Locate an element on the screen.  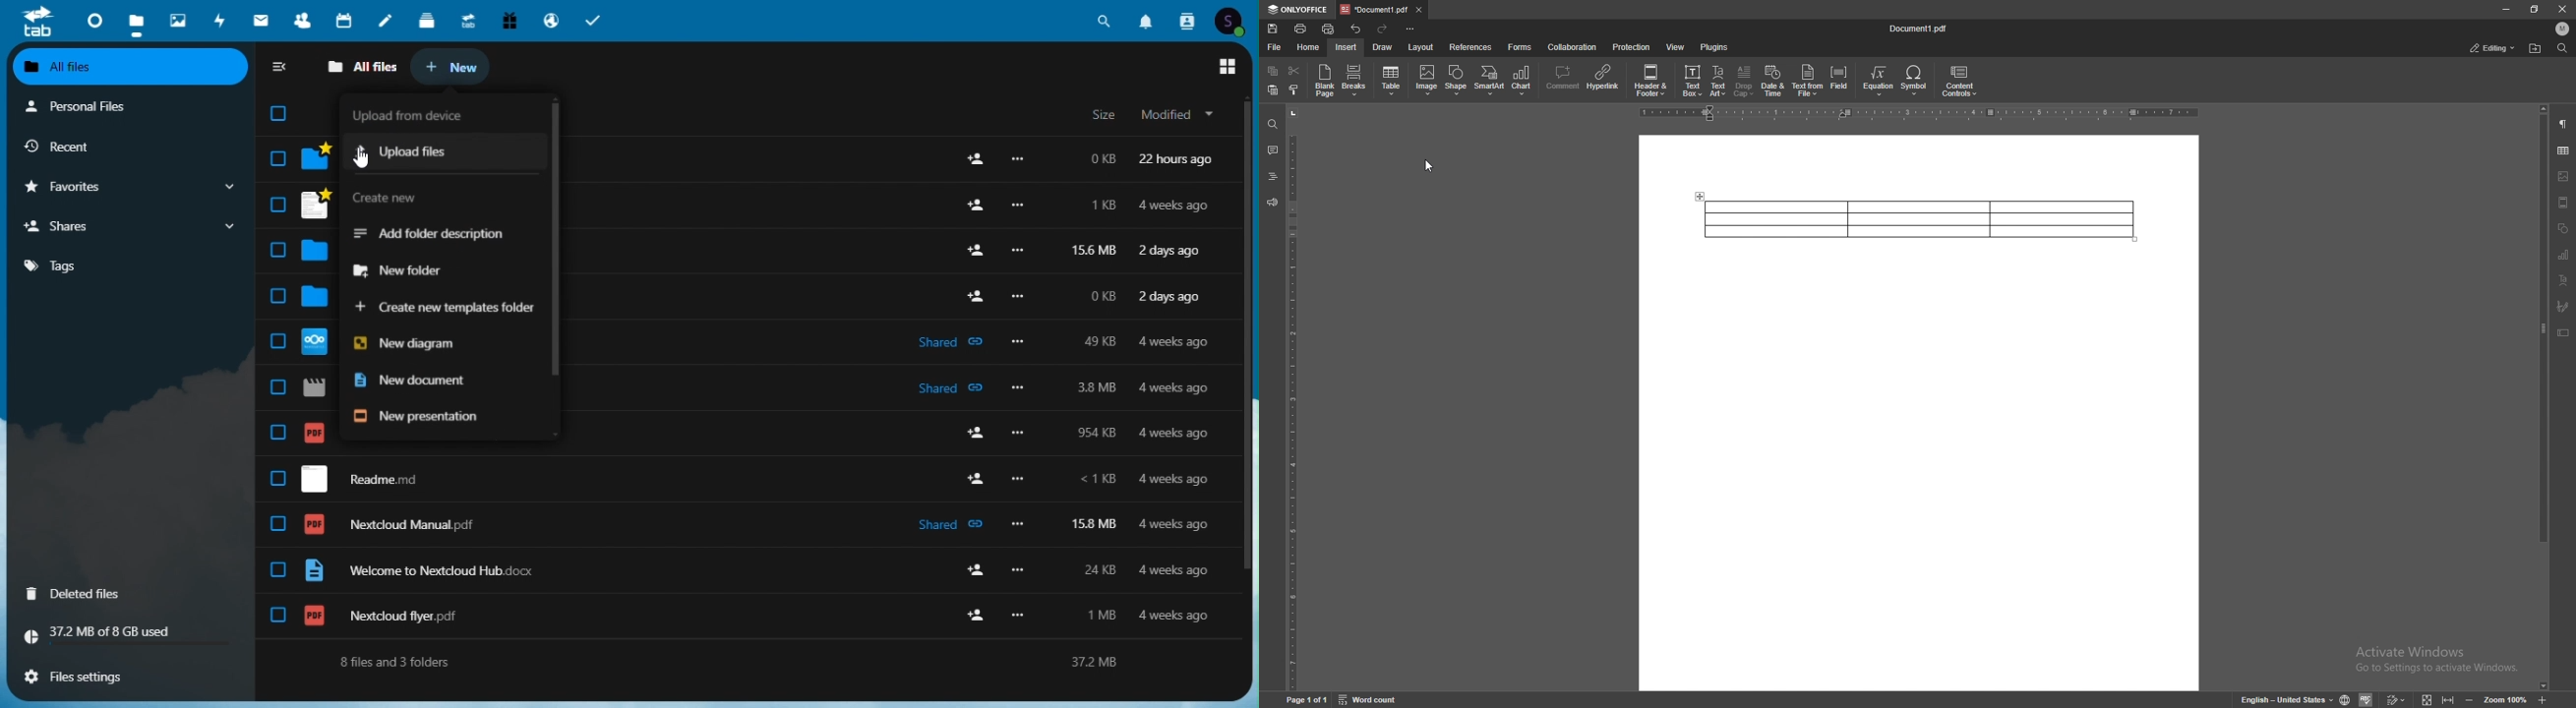
more options is located at coordinates (1017, 253).